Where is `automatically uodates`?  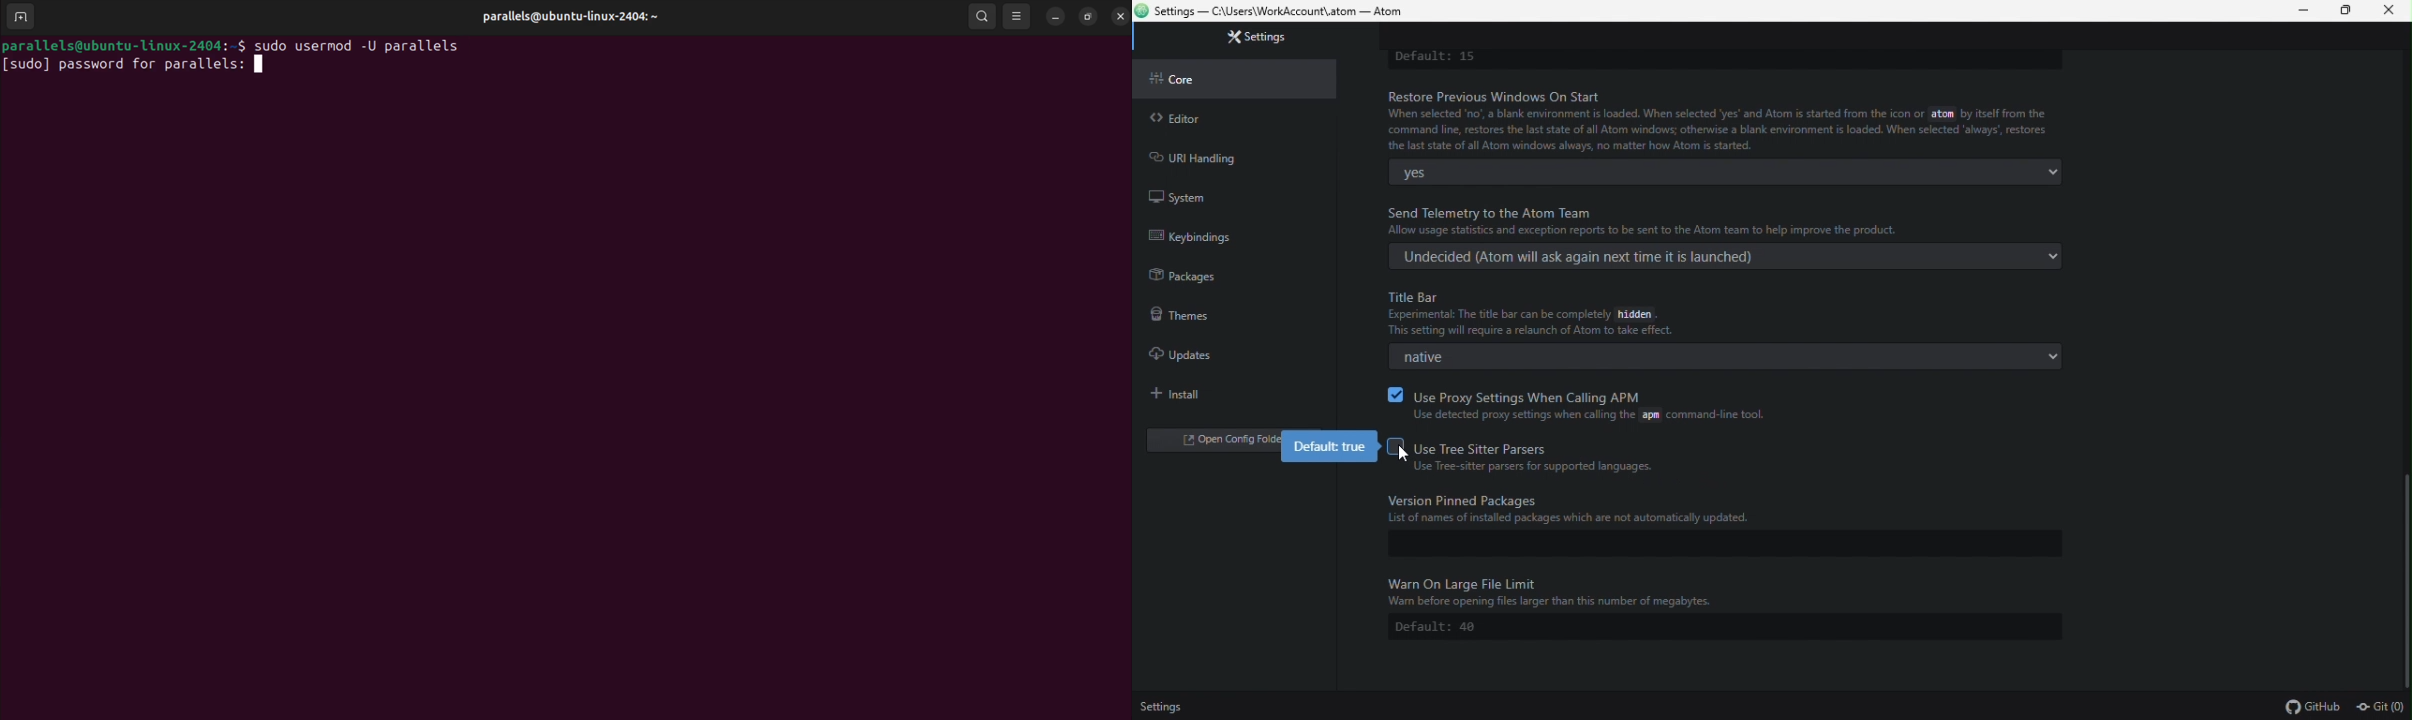 automatically uodates is located at coordinates (1724, 359).